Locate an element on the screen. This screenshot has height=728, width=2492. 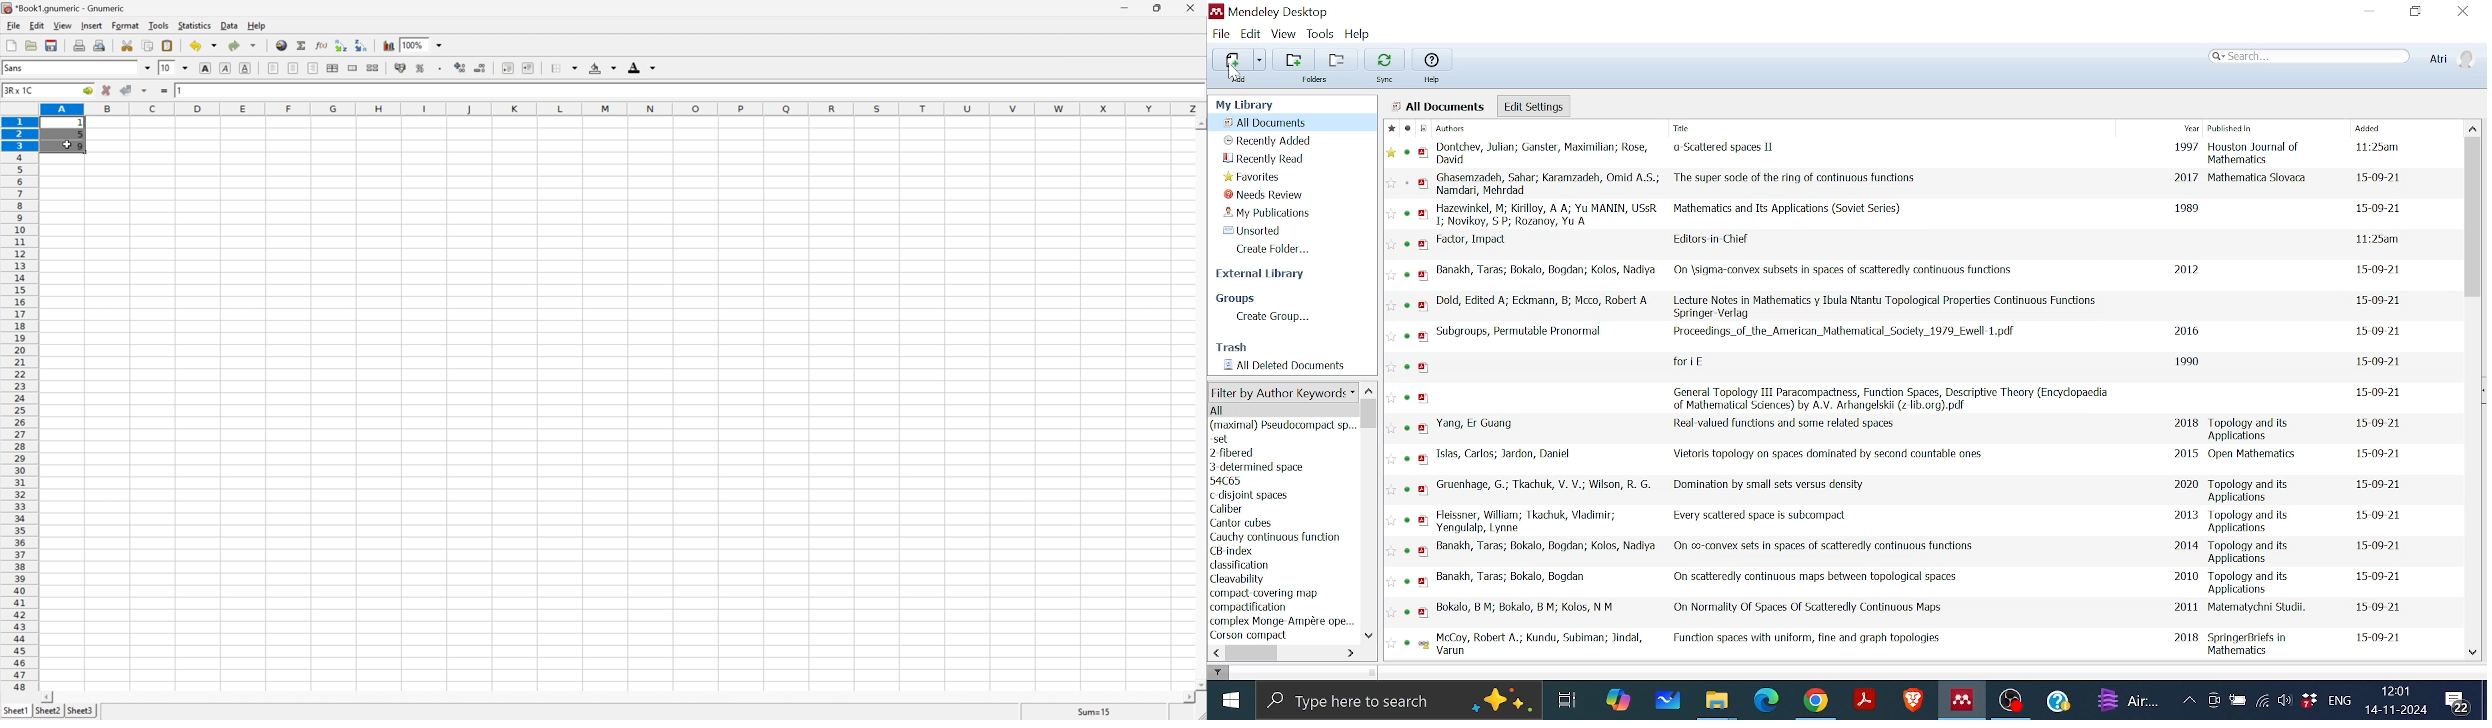
Groups is located at coordinates (1250, 298).